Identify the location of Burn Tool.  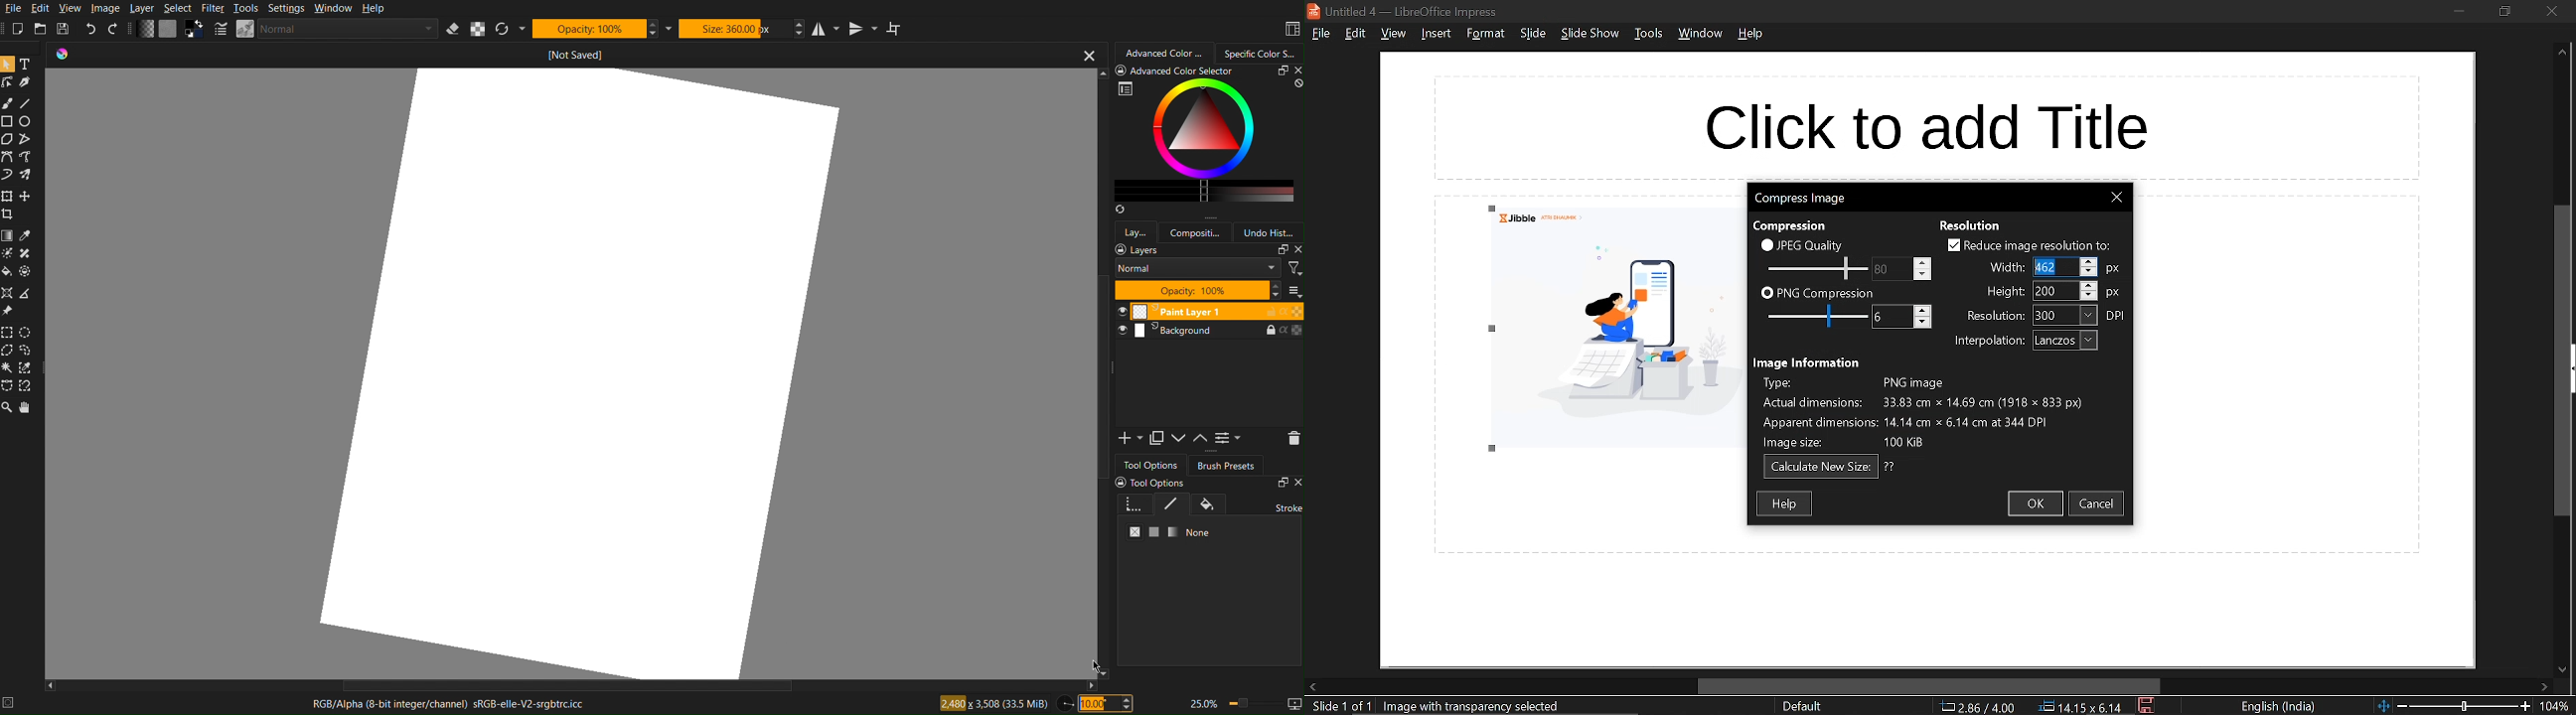
(25, 253).